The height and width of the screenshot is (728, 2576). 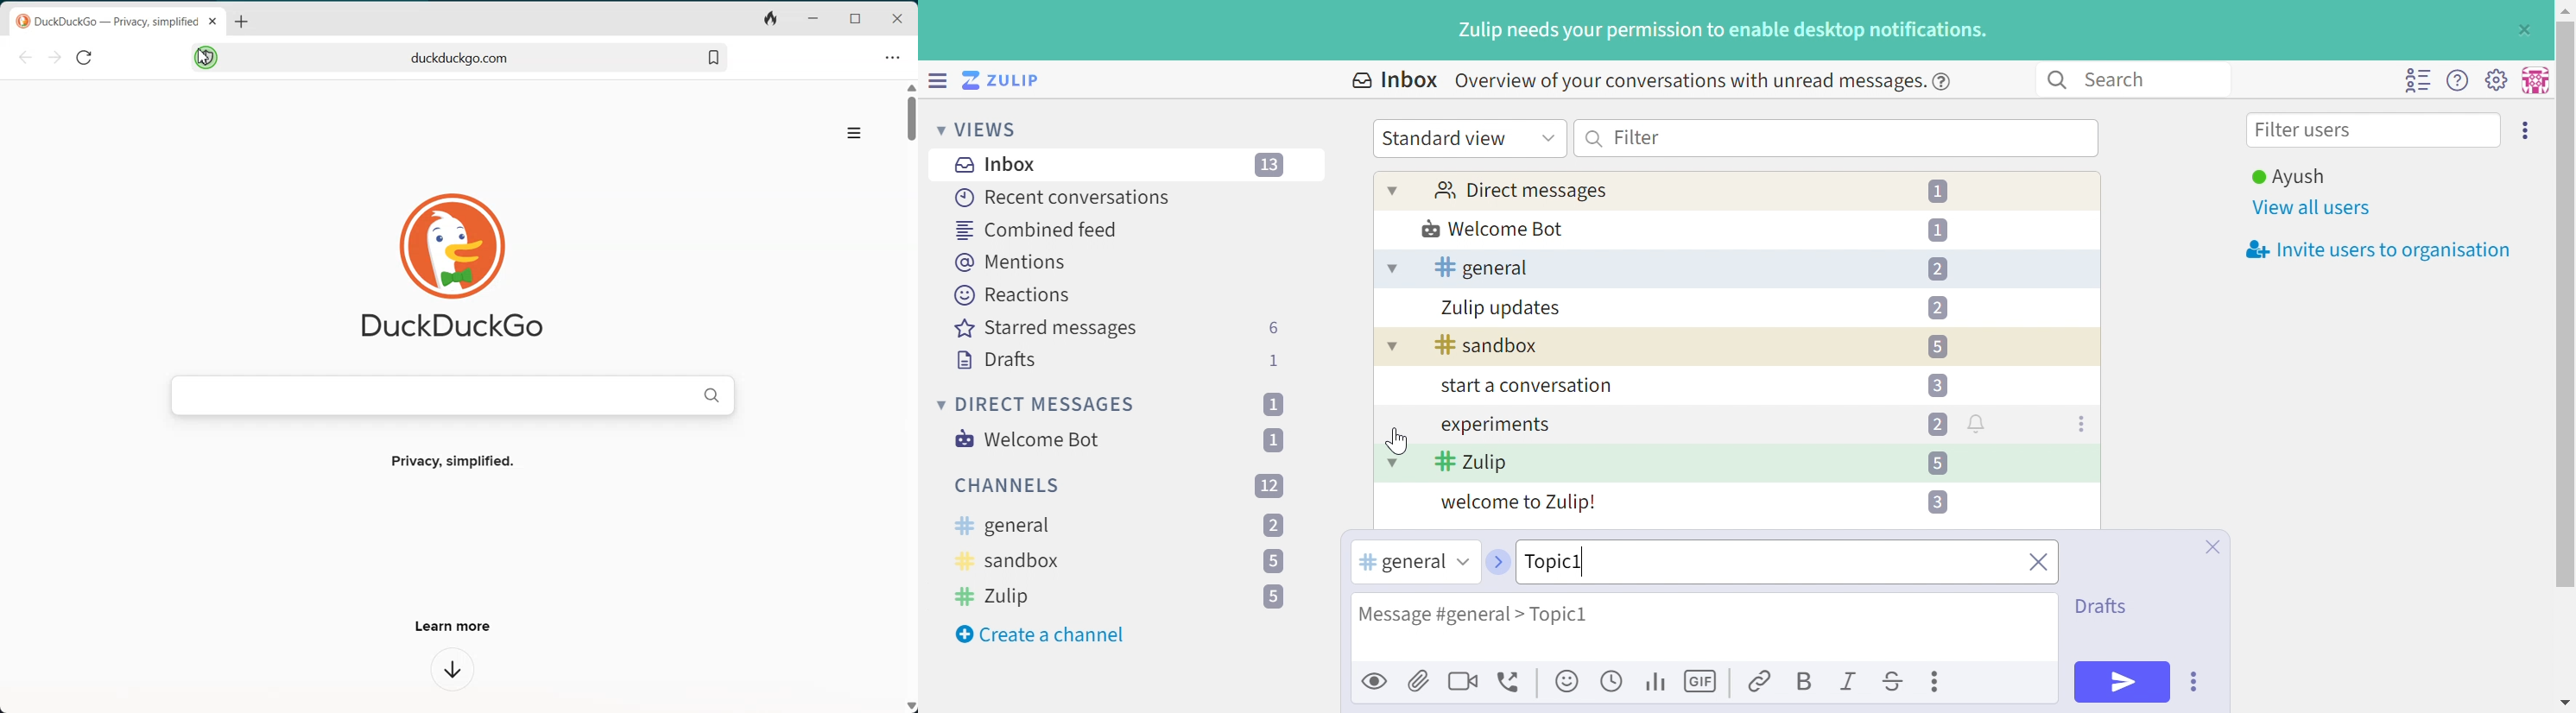 I want to click on Search, so click(x=2055, y=80).